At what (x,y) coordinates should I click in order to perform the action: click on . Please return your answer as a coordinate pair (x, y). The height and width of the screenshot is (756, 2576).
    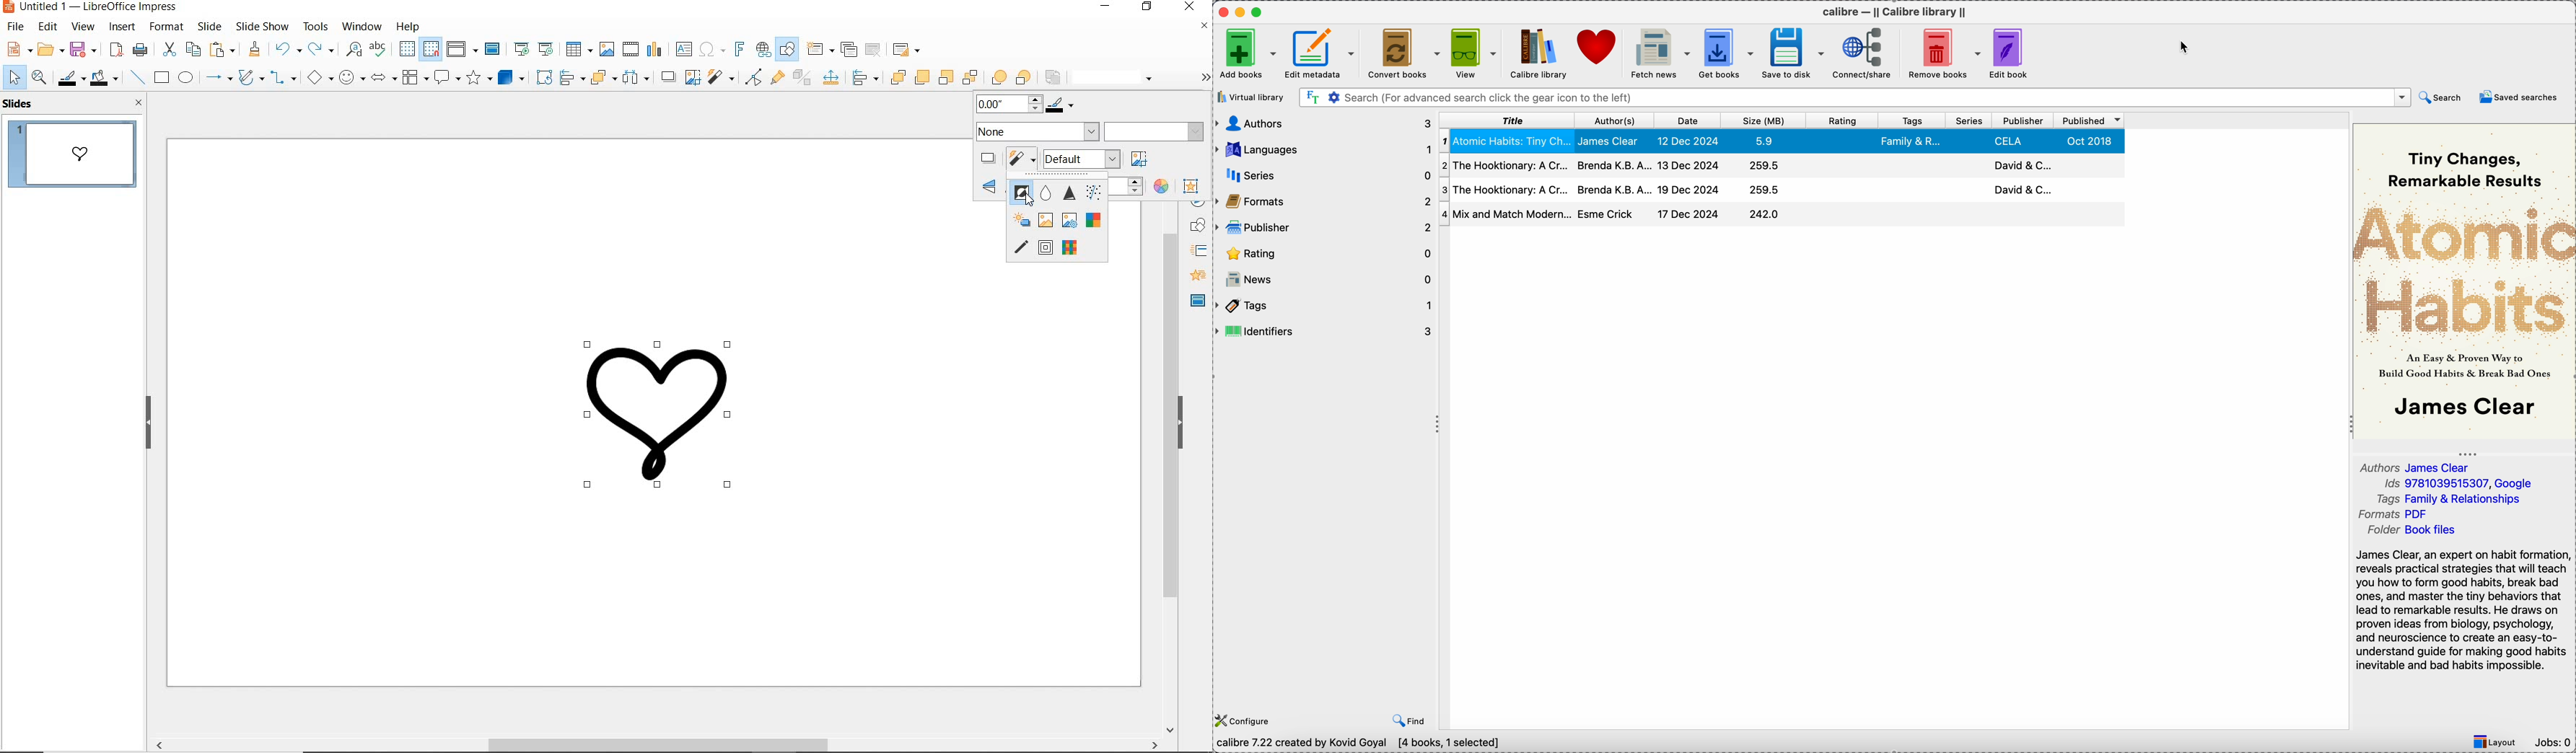
    Looking at the image, I should click on (831, 78).